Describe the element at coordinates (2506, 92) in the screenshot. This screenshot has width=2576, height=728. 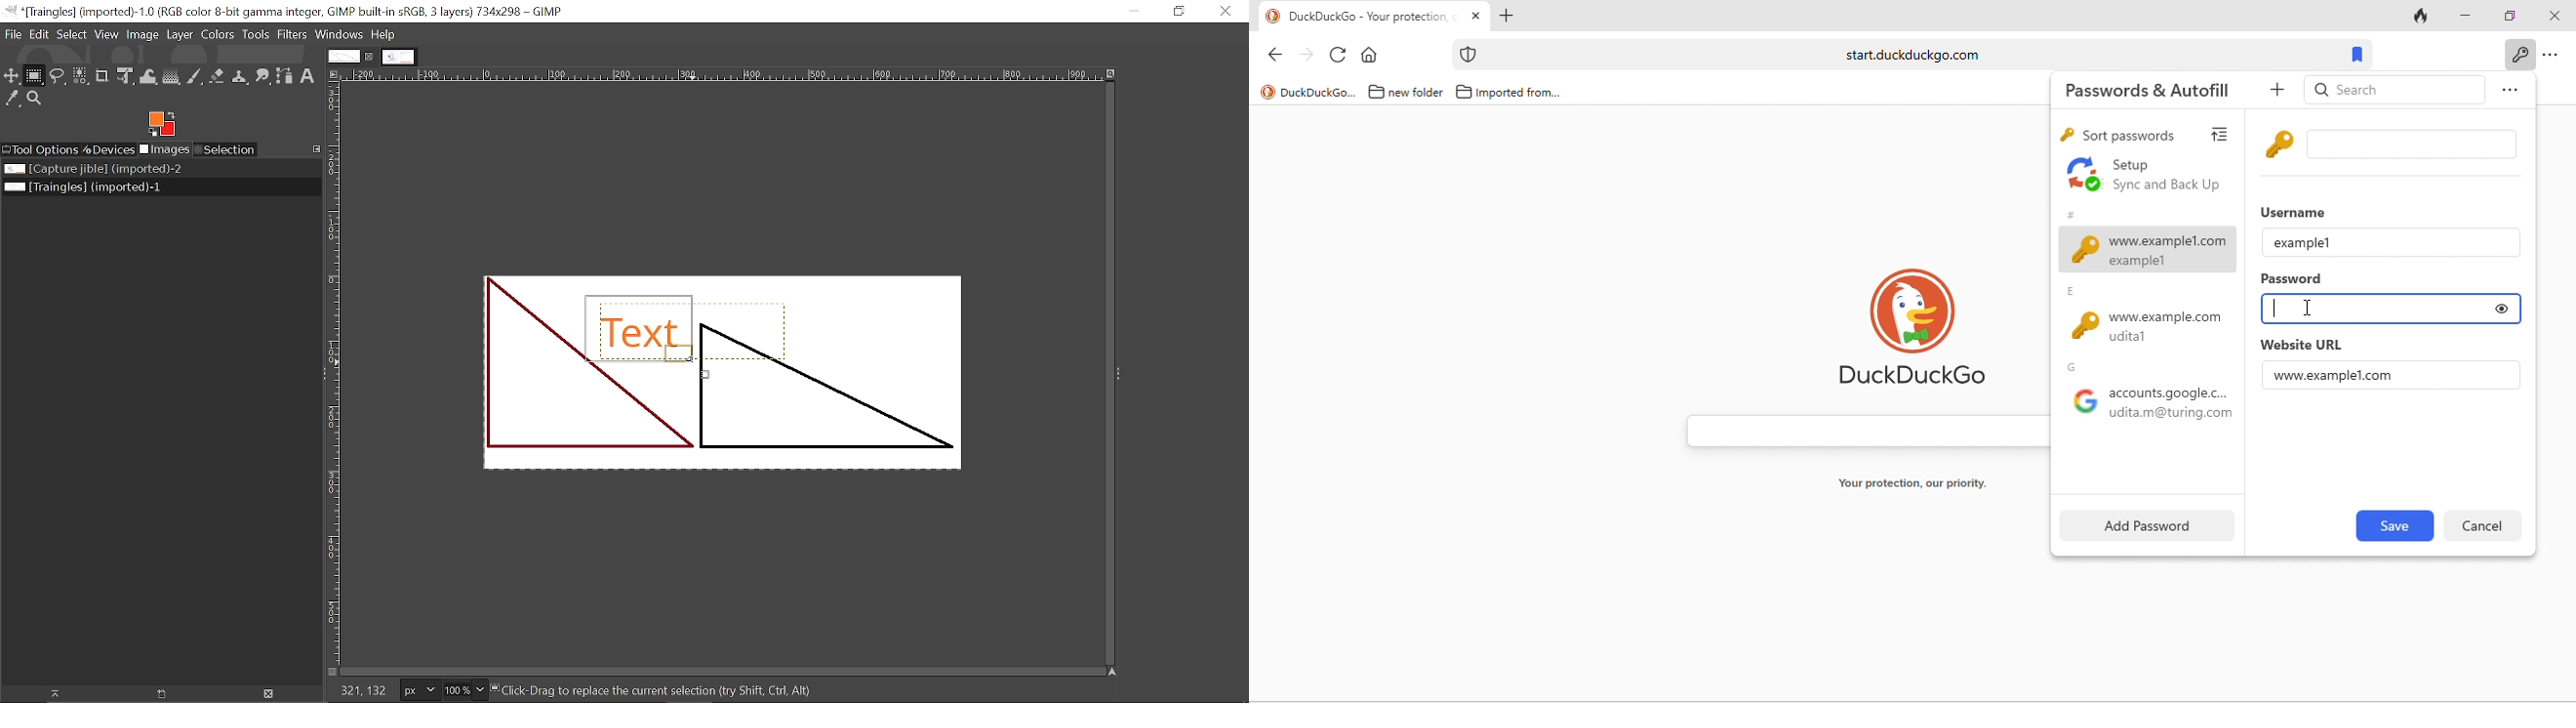
I see `option` at that location.